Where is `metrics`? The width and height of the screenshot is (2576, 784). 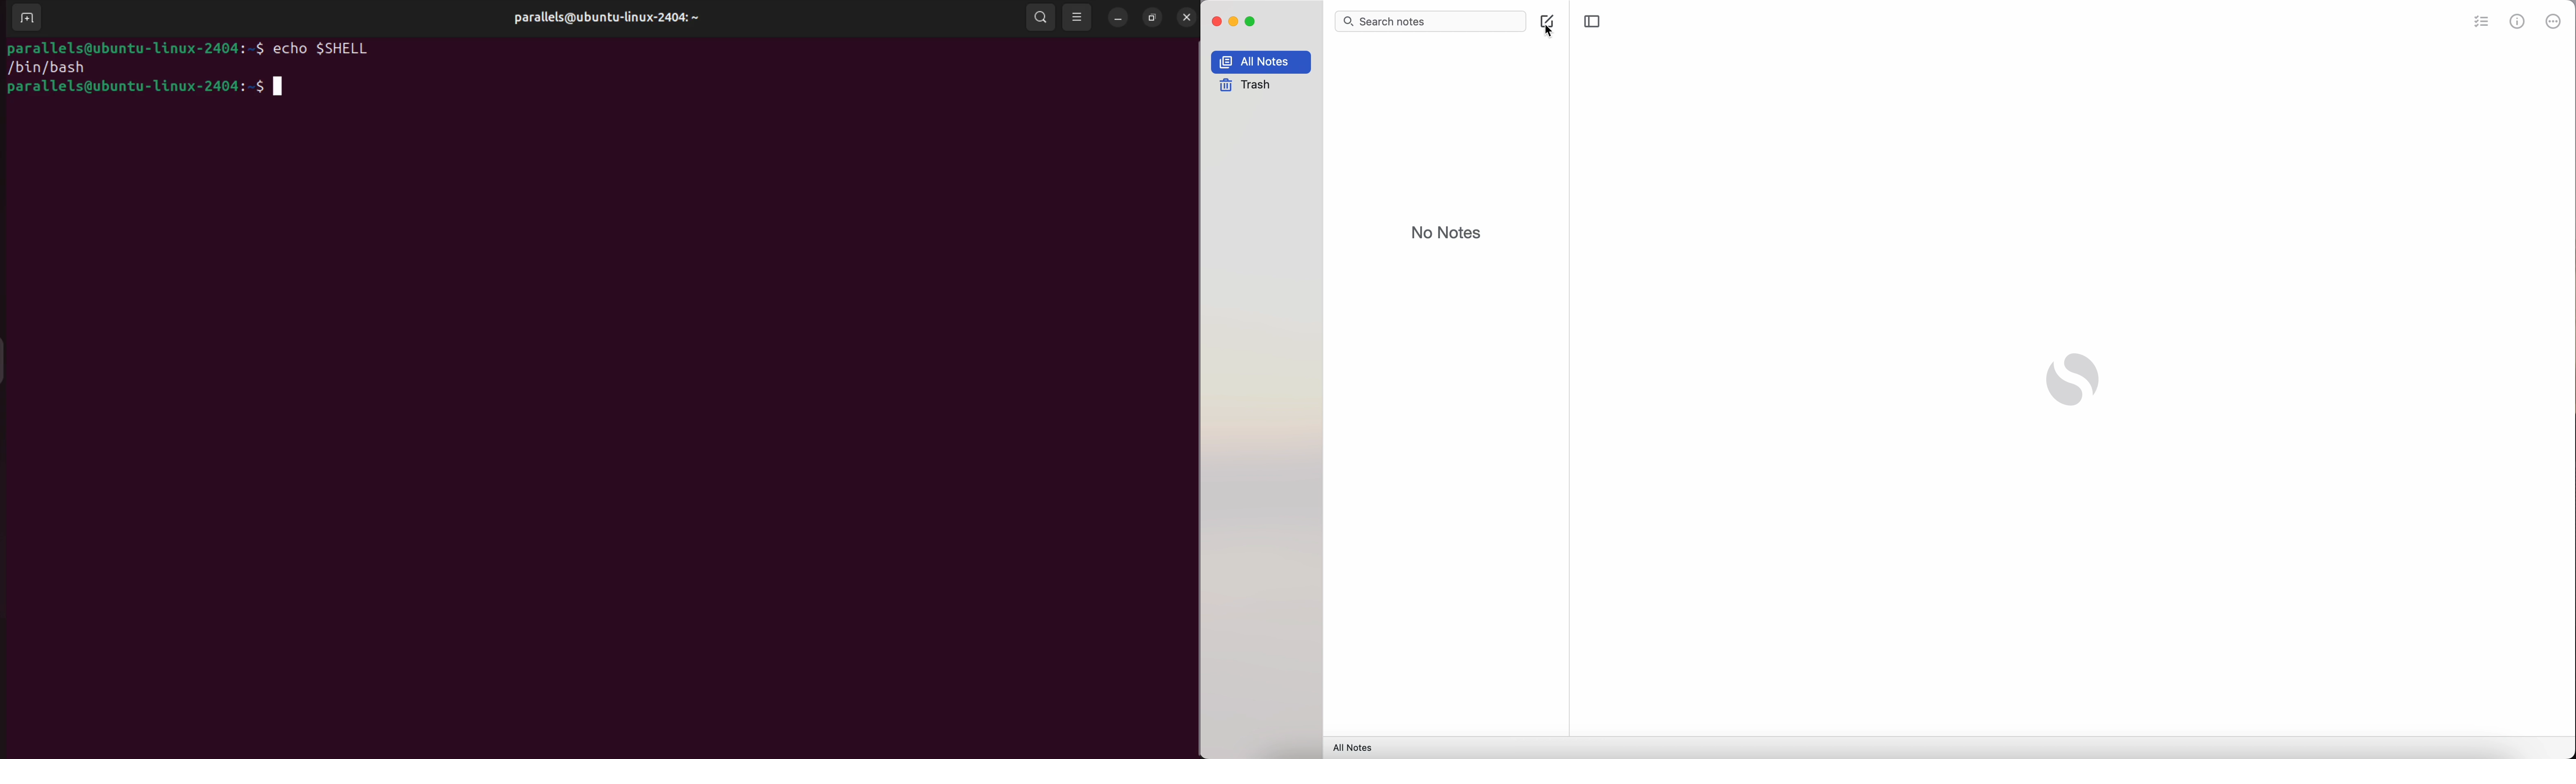 metrics is located at coordinates (2519, 21).